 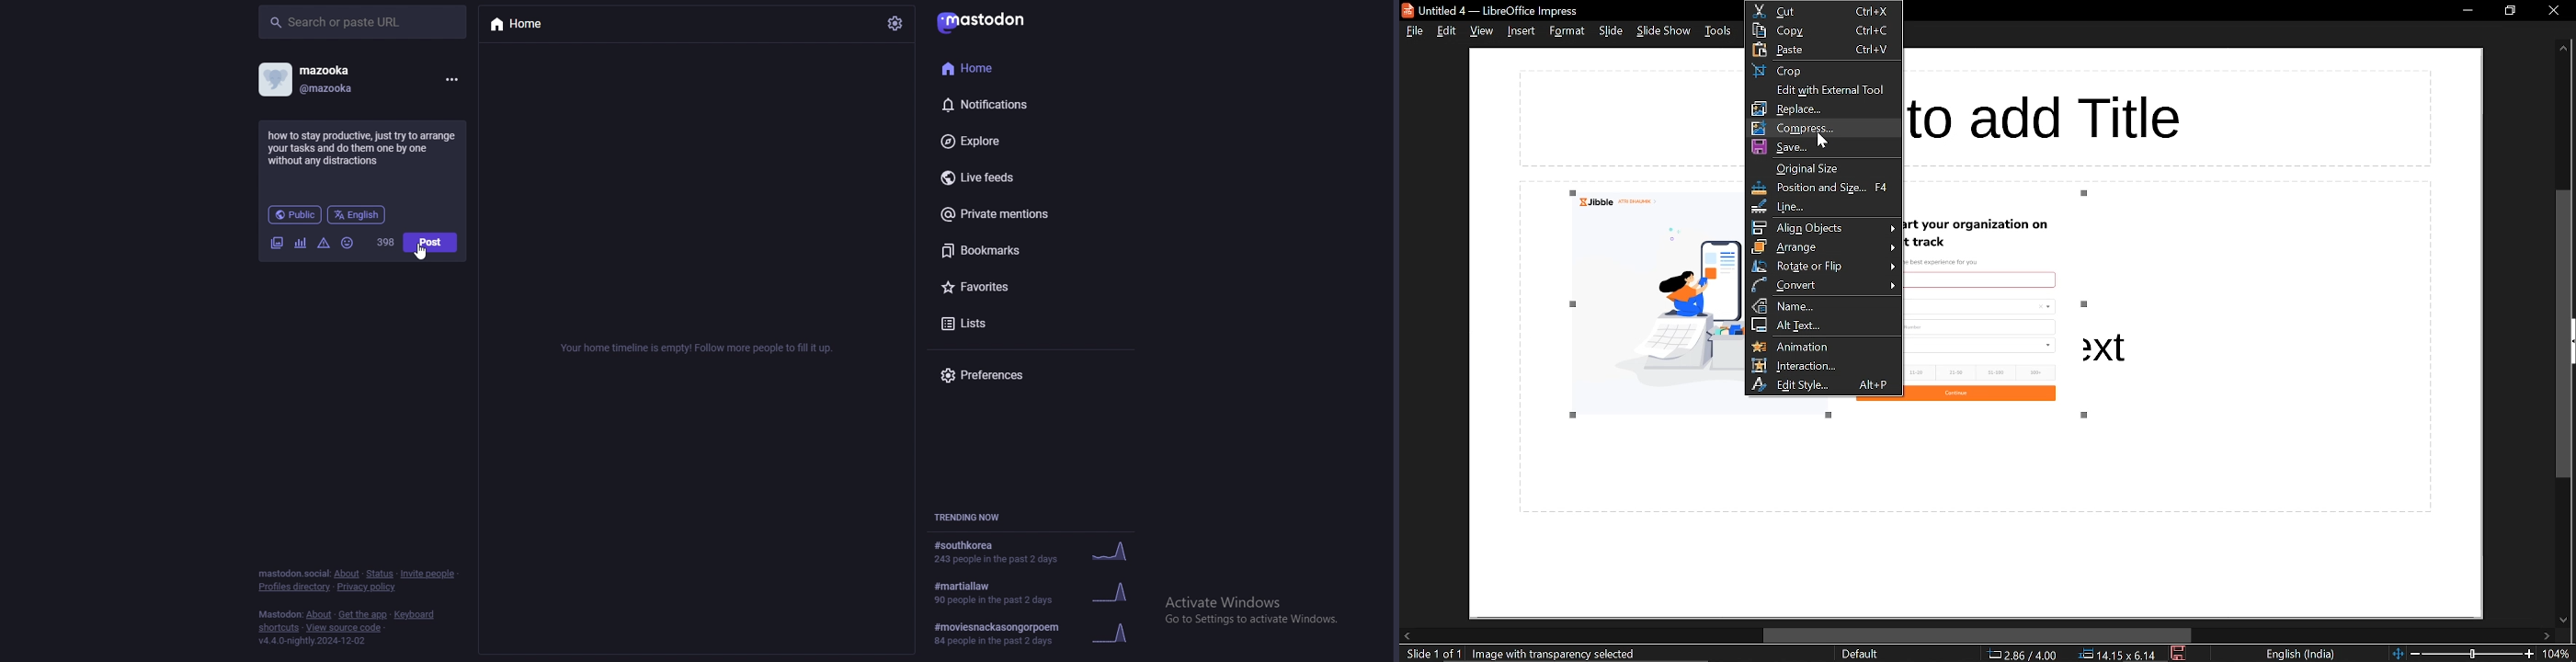 I want to click on about, so click(x=319, y=615).